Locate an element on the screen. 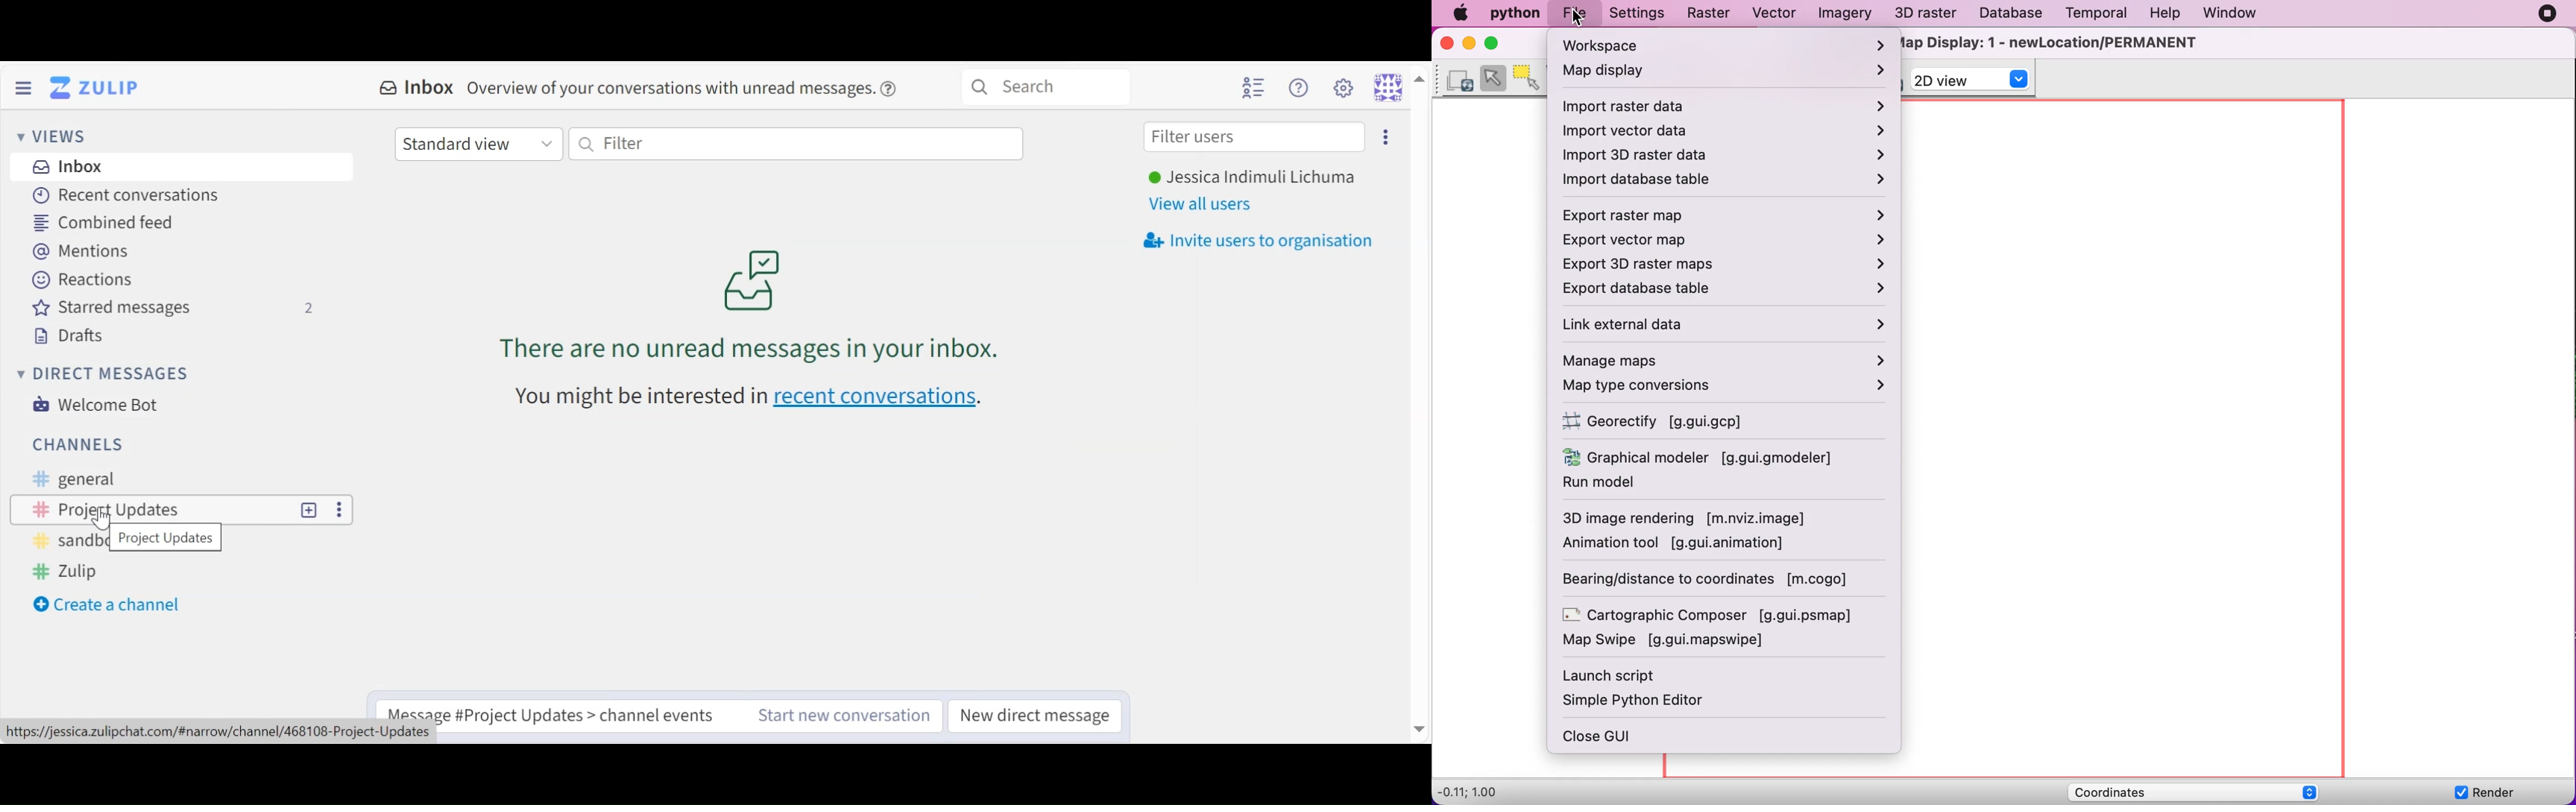  window is located at coordinates (2239, 13).